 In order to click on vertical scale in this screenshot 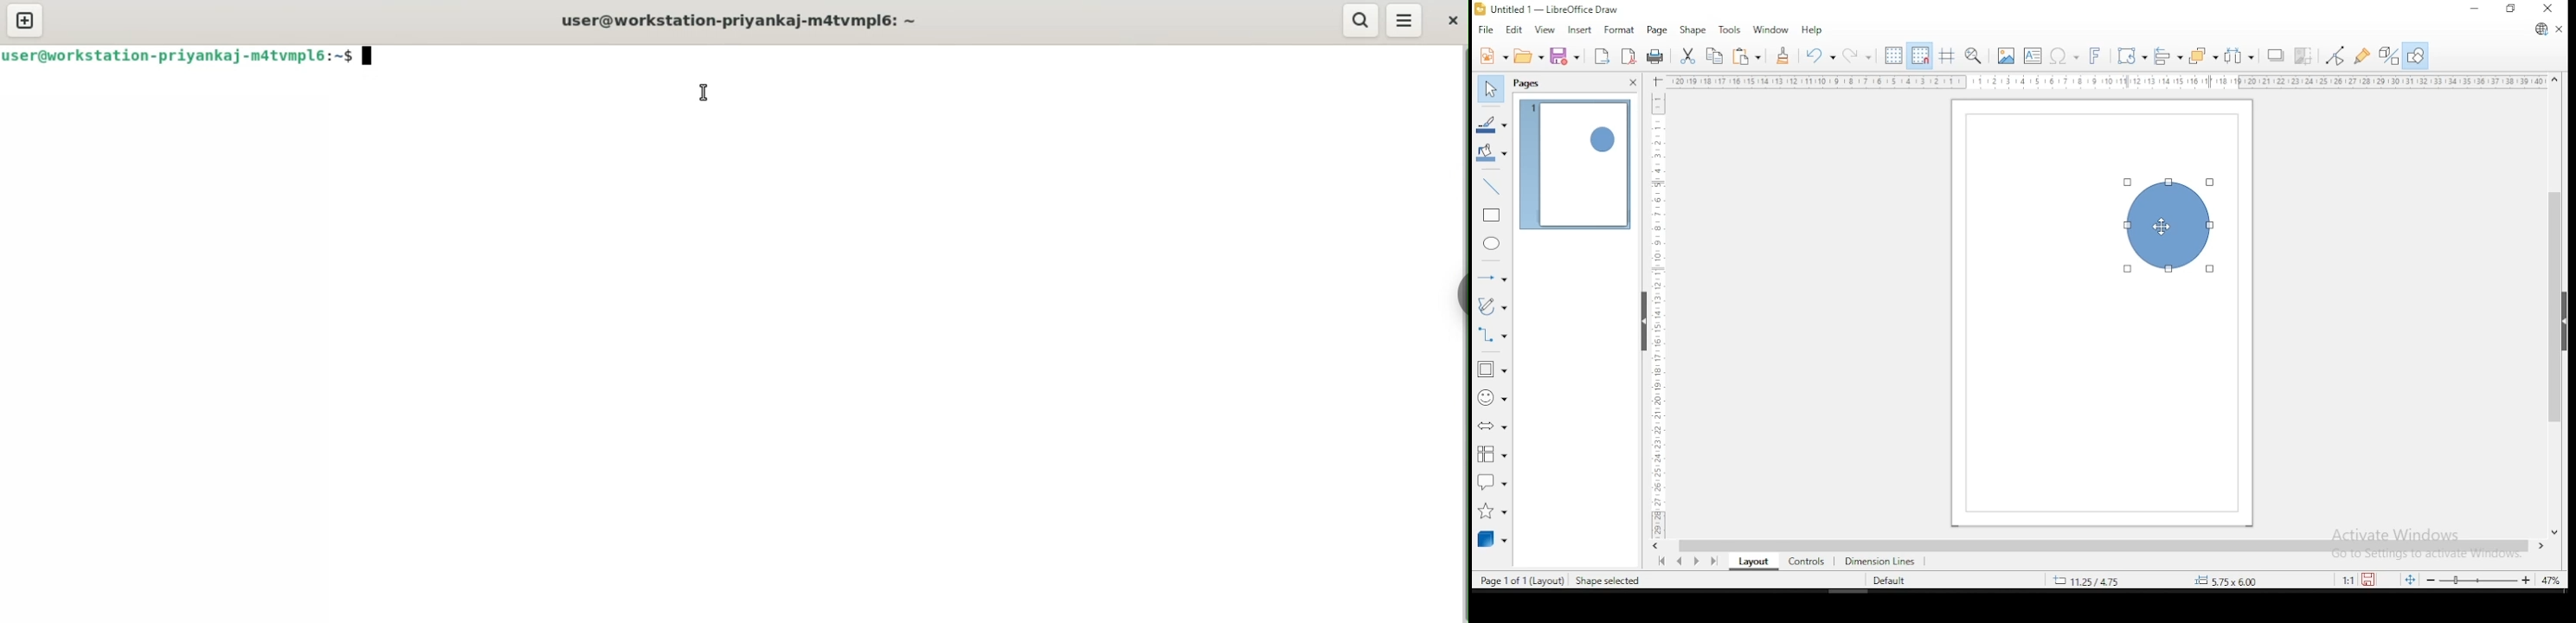, I will do `click(1654, 307)`.